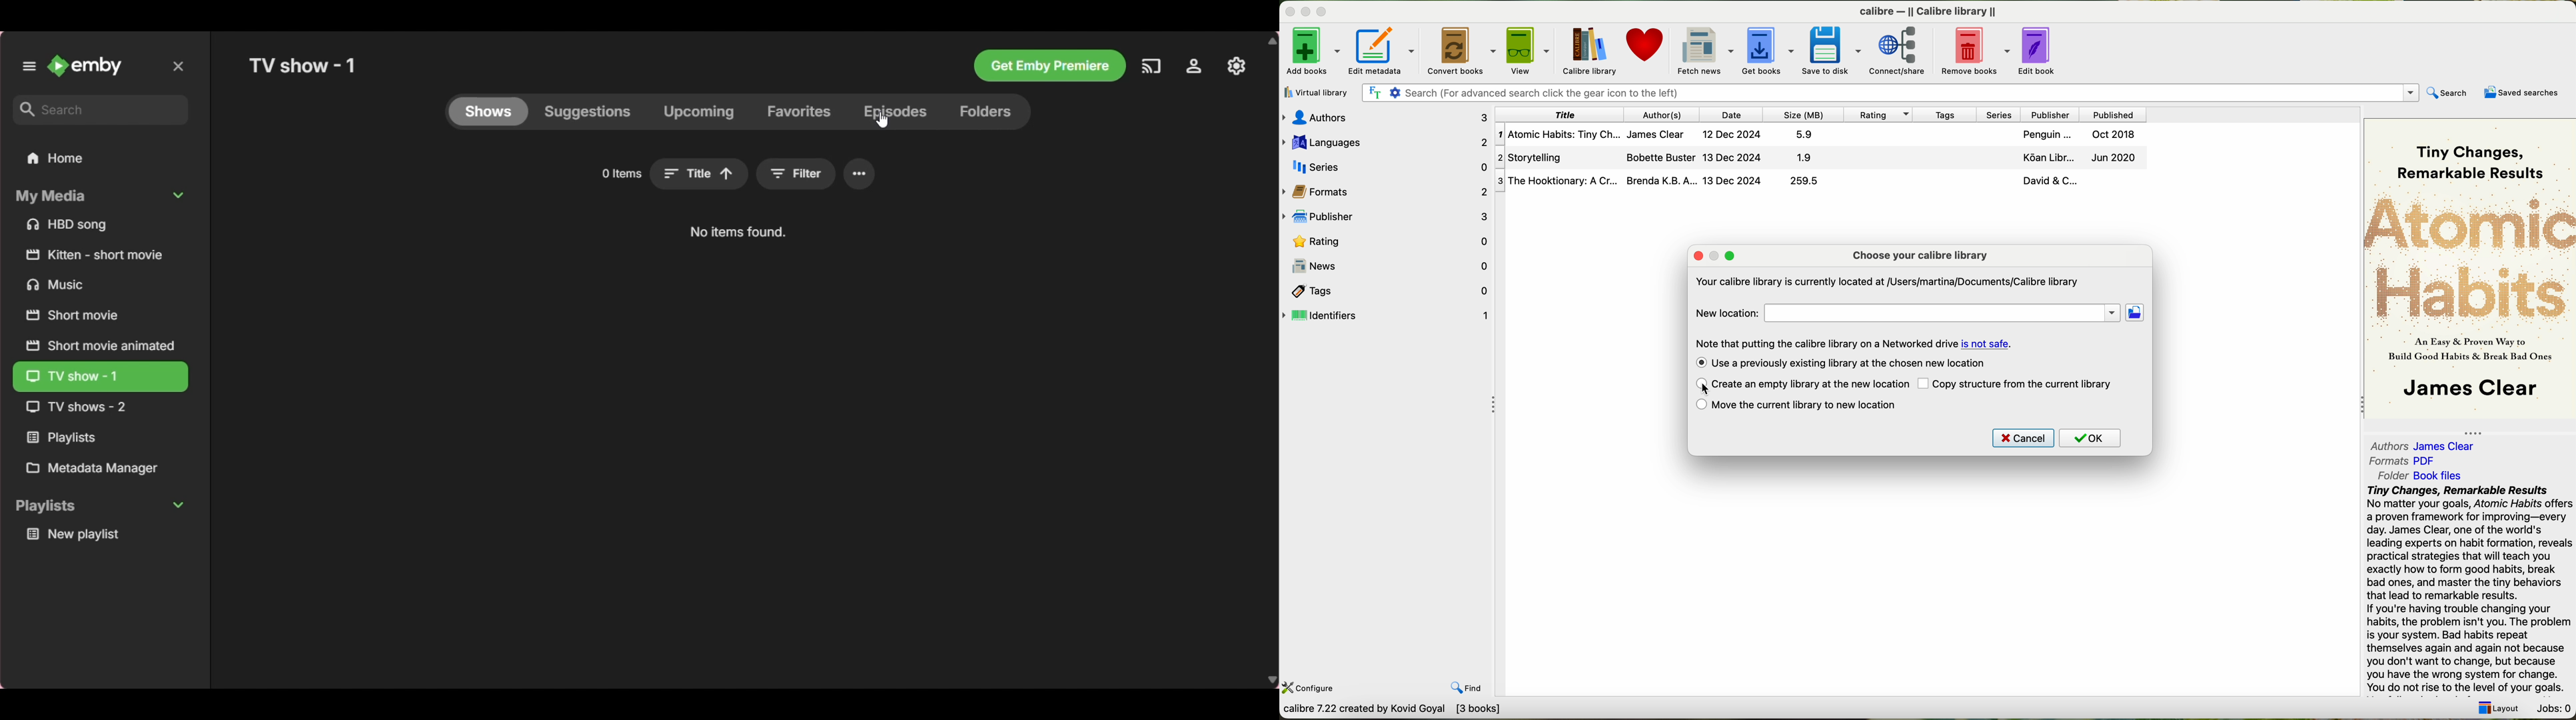 Image resolution: width=2576 pixels, height=728 pixels. Describe the element at coordinates (1824, 136) in the screenshot. I see `First Book Atomic Habits` at that location.